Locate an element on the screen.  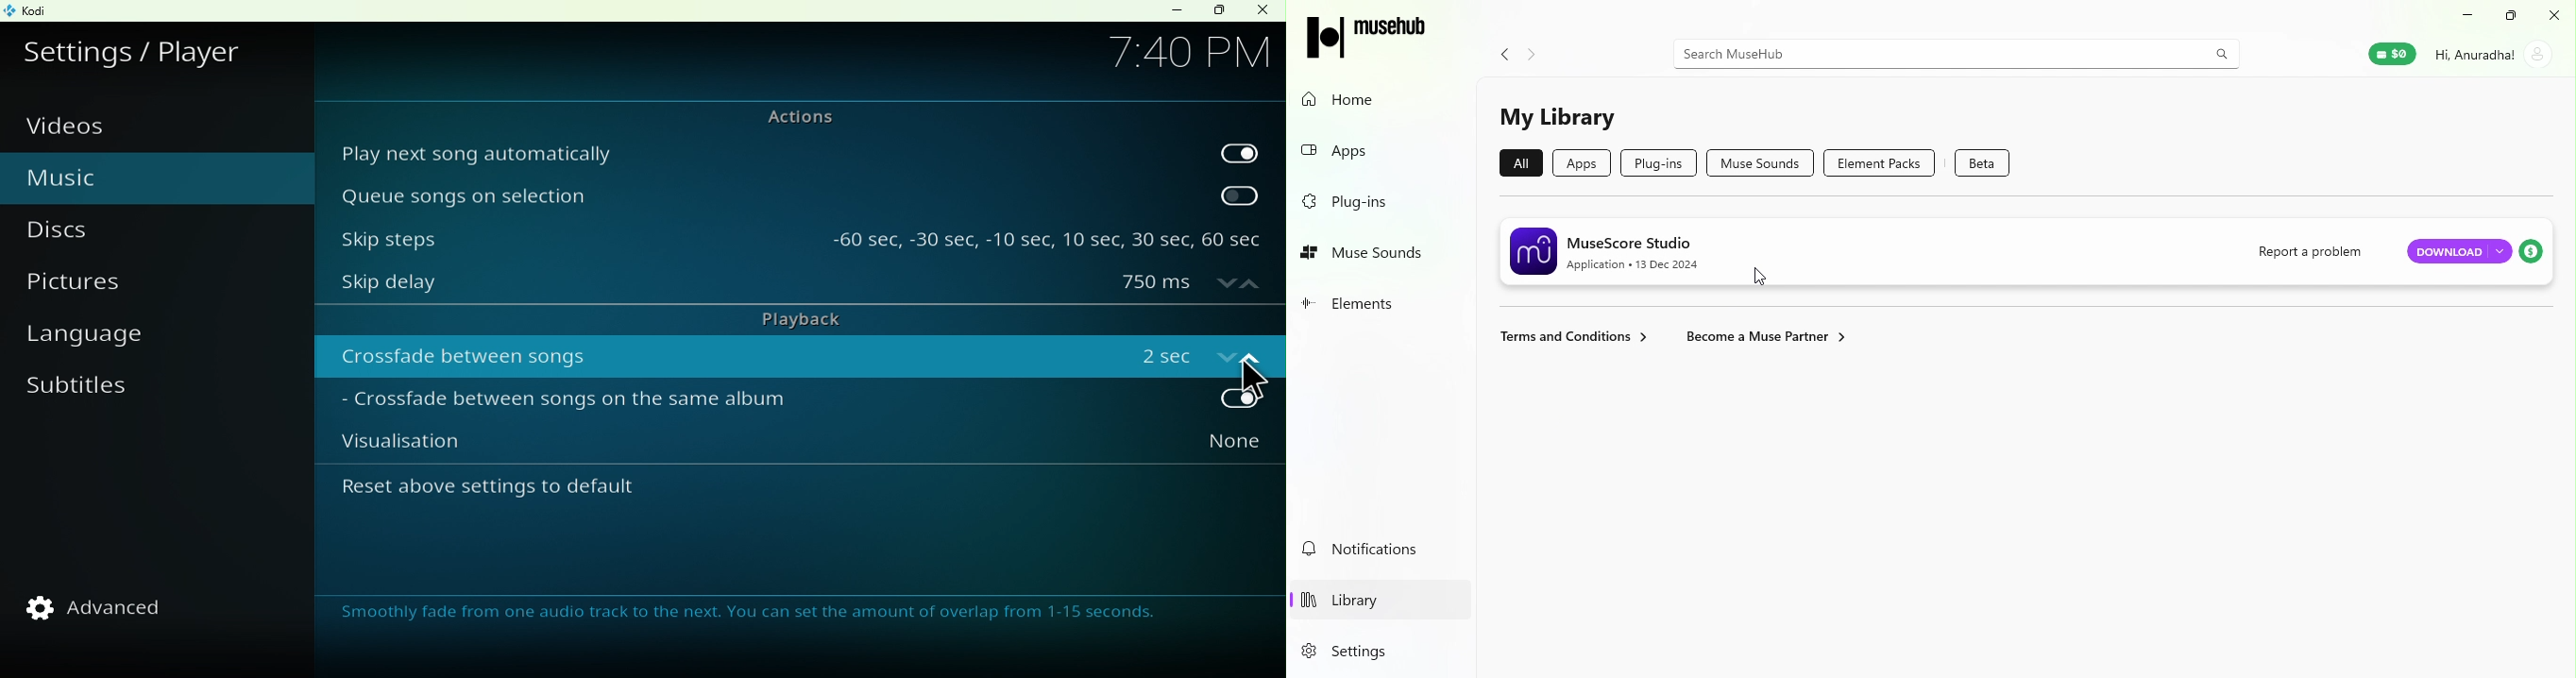
toggle is located at coordinates (1239, 151).